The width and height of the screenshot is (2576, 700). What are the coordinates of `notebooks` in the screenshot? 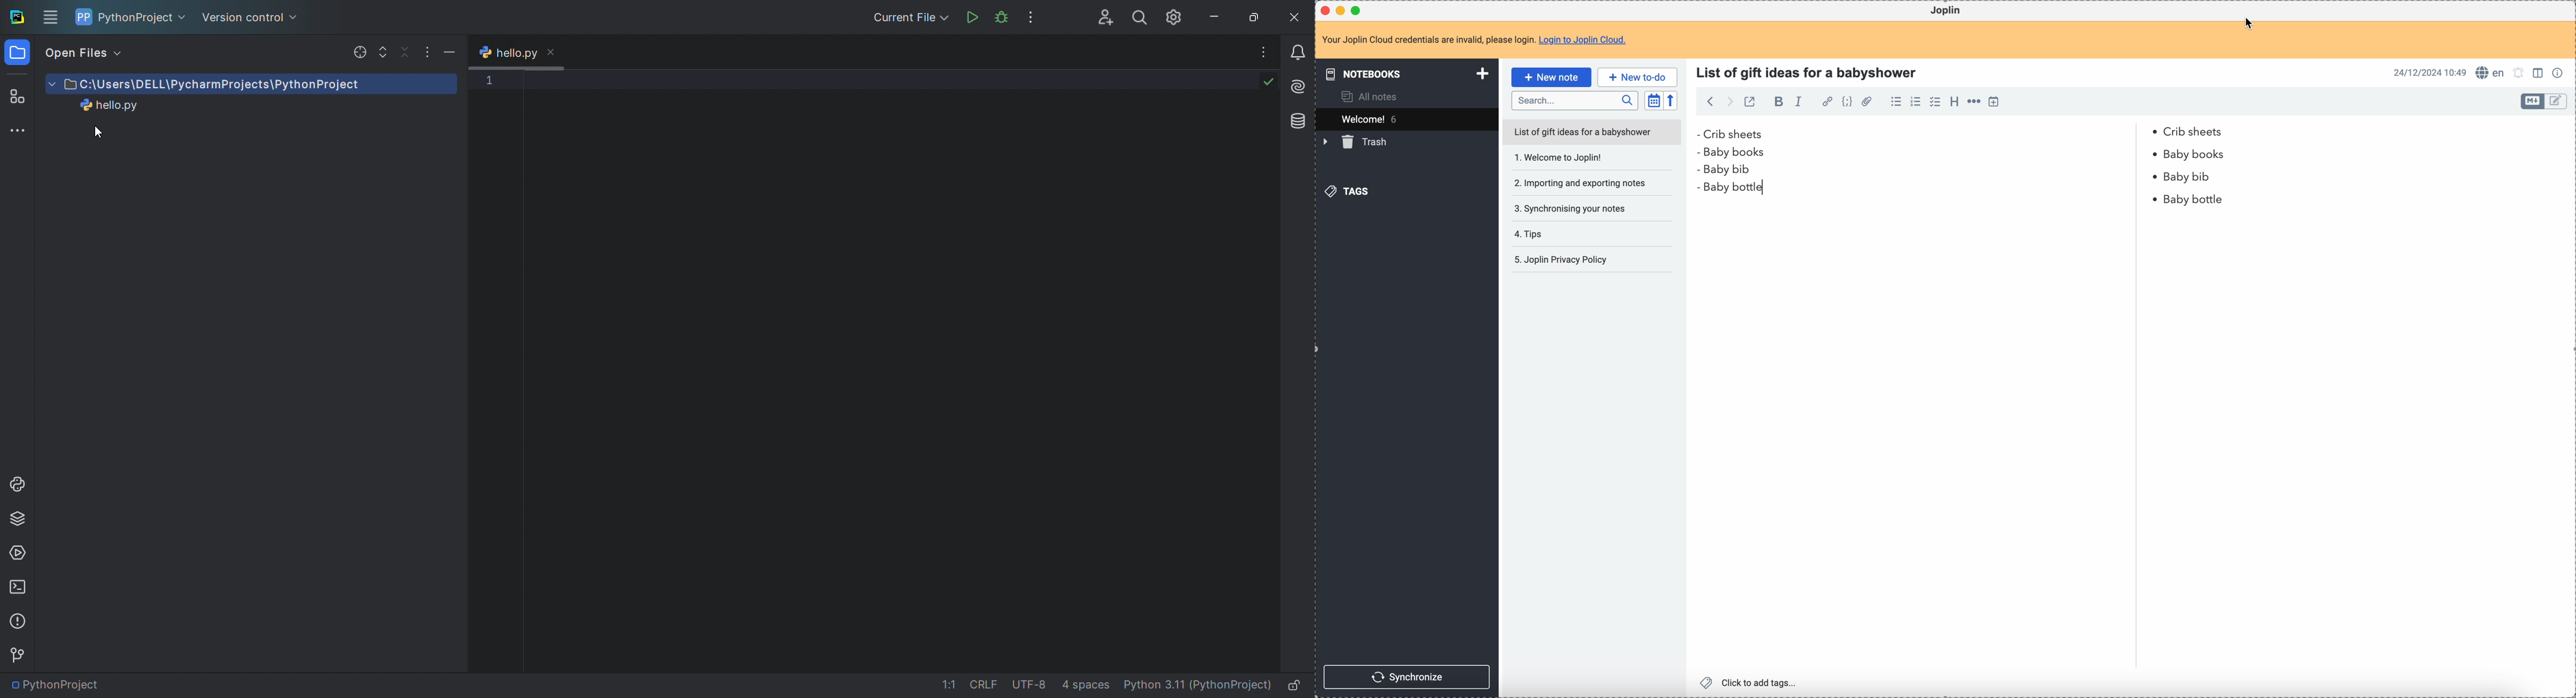 It's located at (1403, 74).